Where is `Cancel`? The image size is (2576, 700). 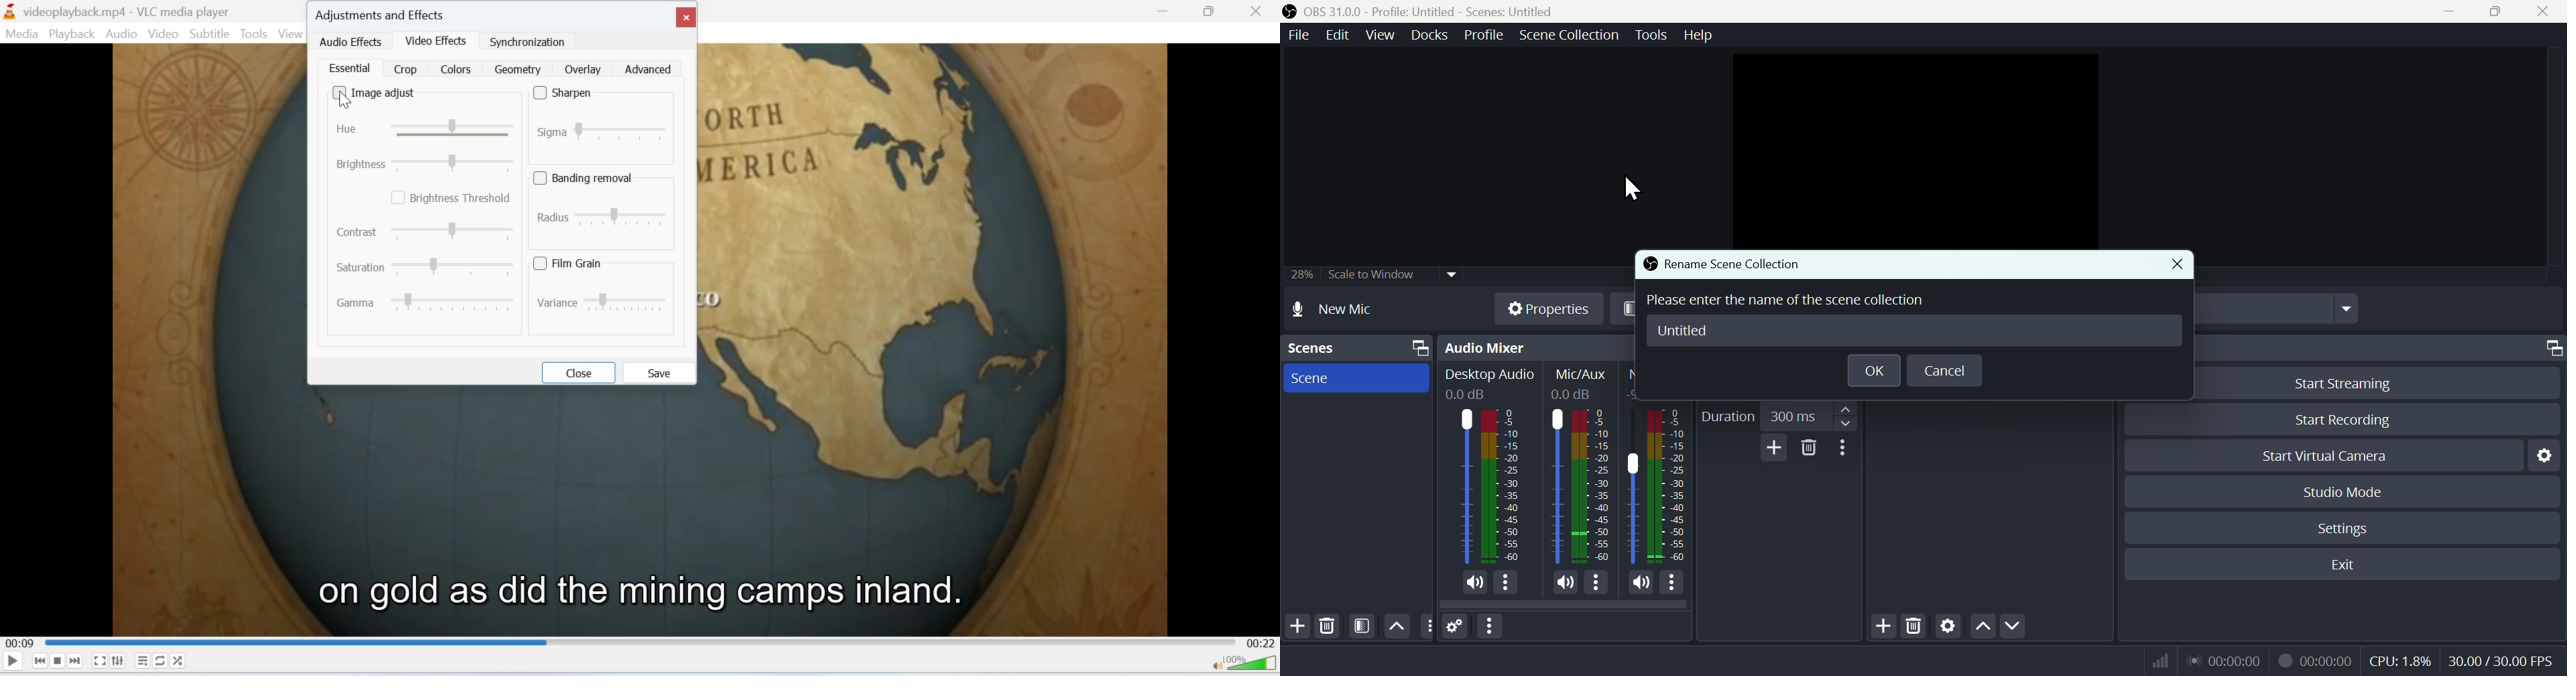
Cancel is located at coordinates (1947, 372).